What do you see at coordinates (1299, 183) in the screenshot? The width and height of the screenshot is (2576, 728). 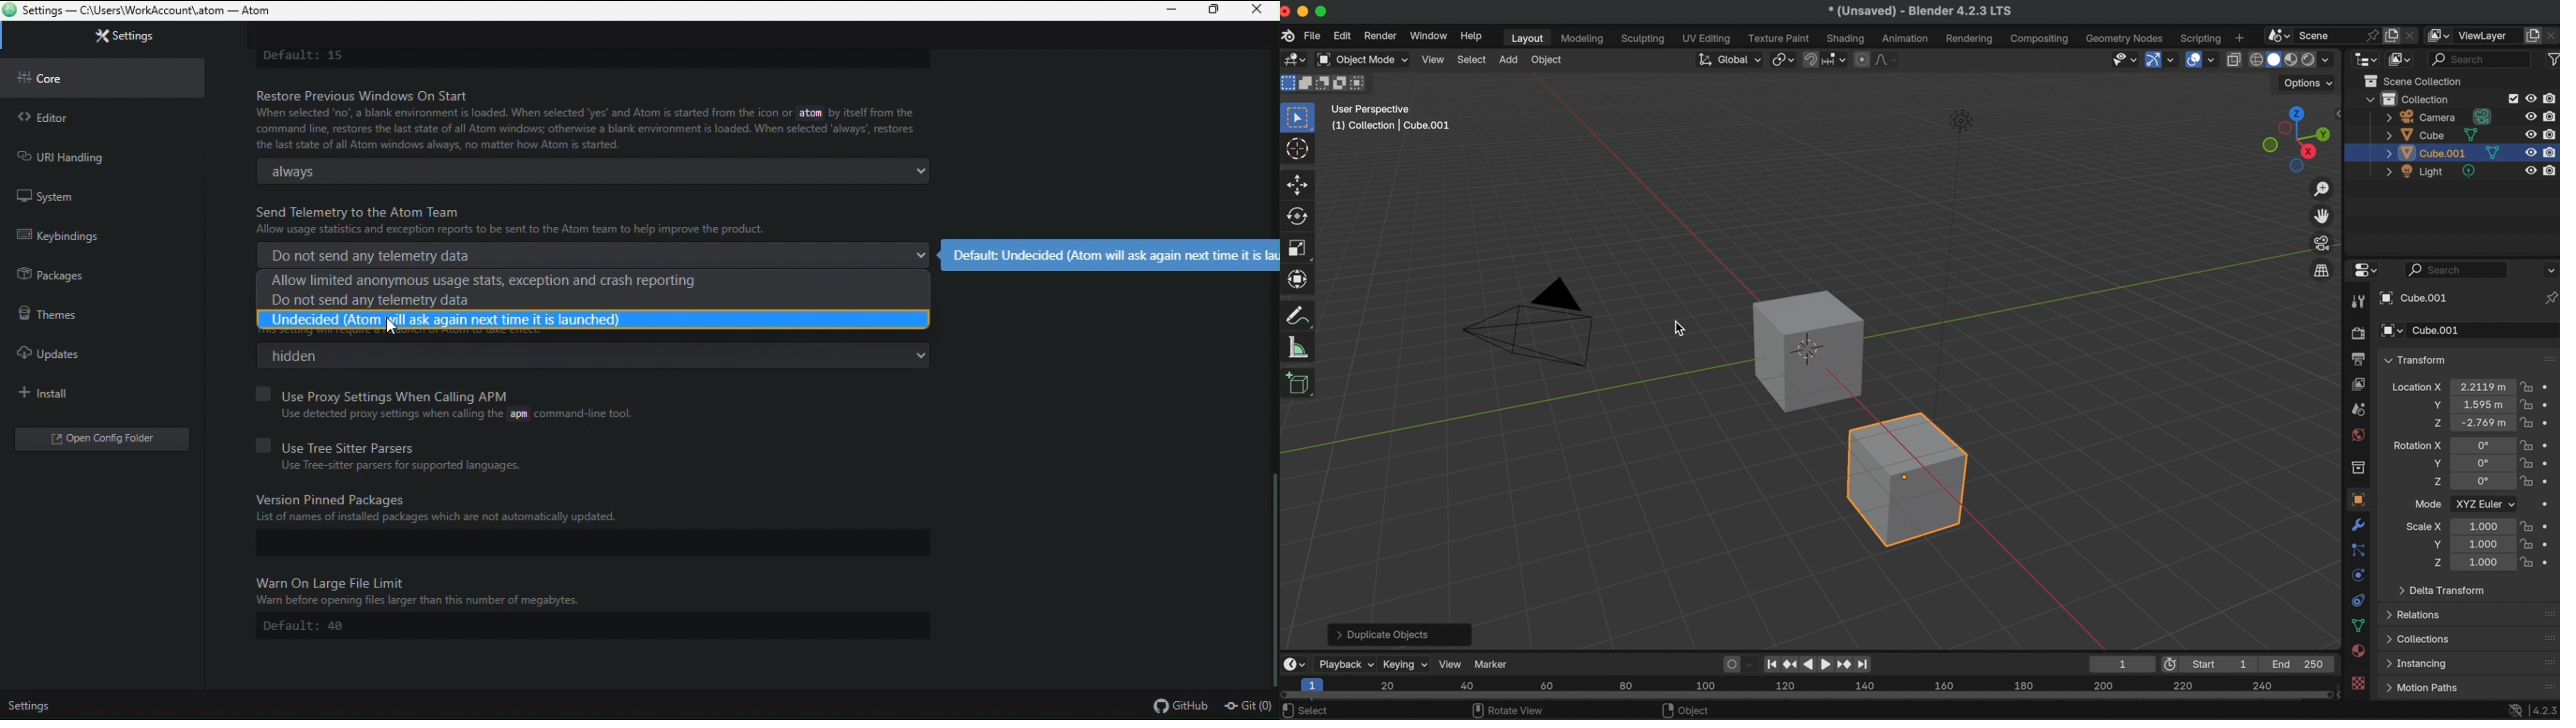 I see `move` at bounding box center [1299, 183].